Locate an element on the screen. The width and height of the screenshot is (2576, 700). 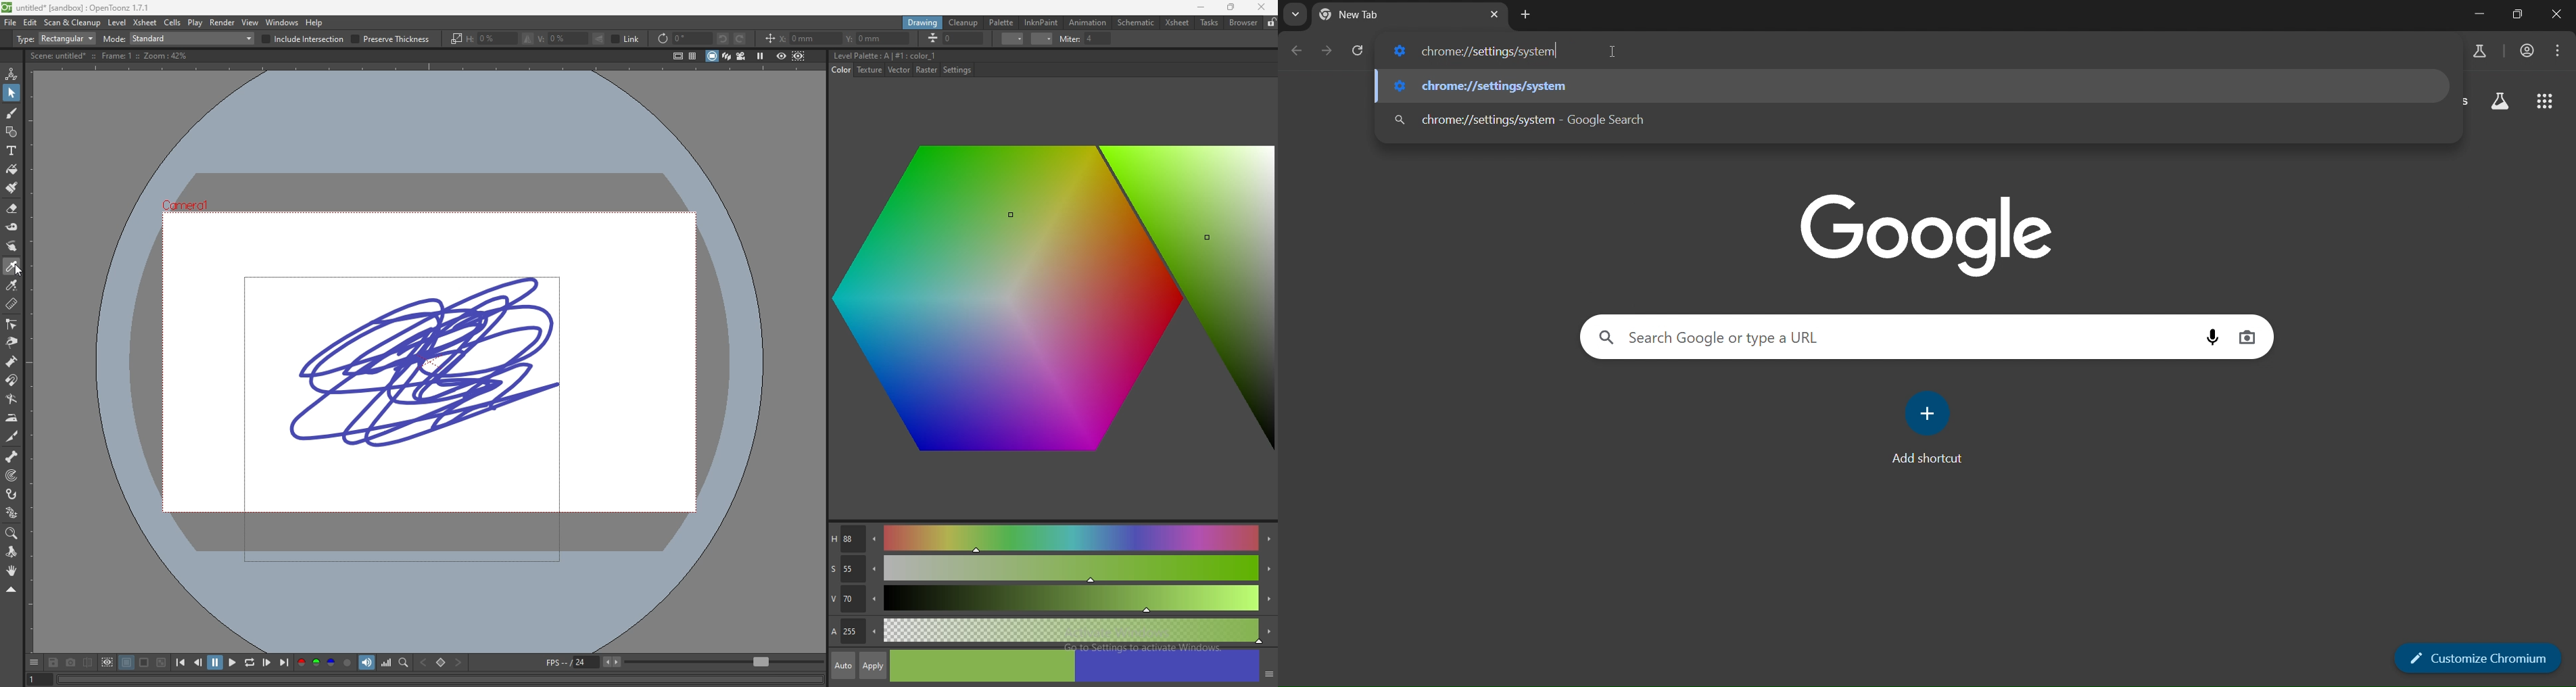
full screen is located at coordinates (2518, 15).